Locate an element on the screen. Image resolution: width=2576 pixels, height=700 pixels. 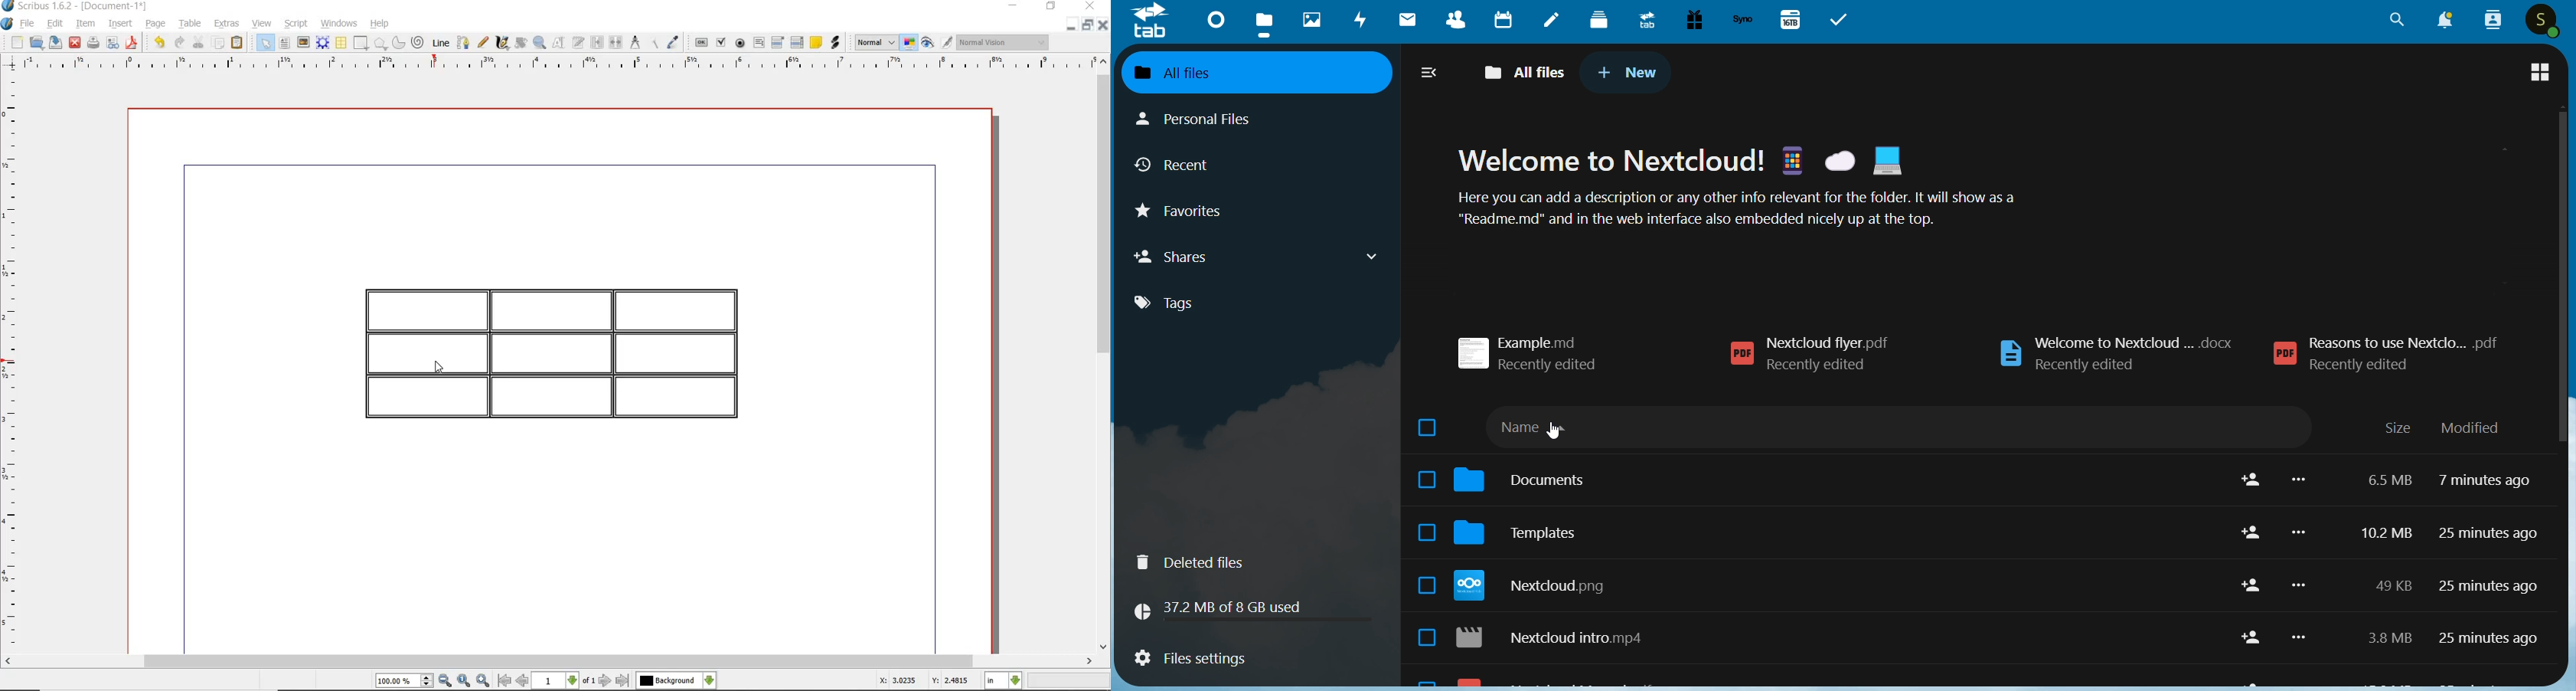
insert is located at coordinates (123, 23).